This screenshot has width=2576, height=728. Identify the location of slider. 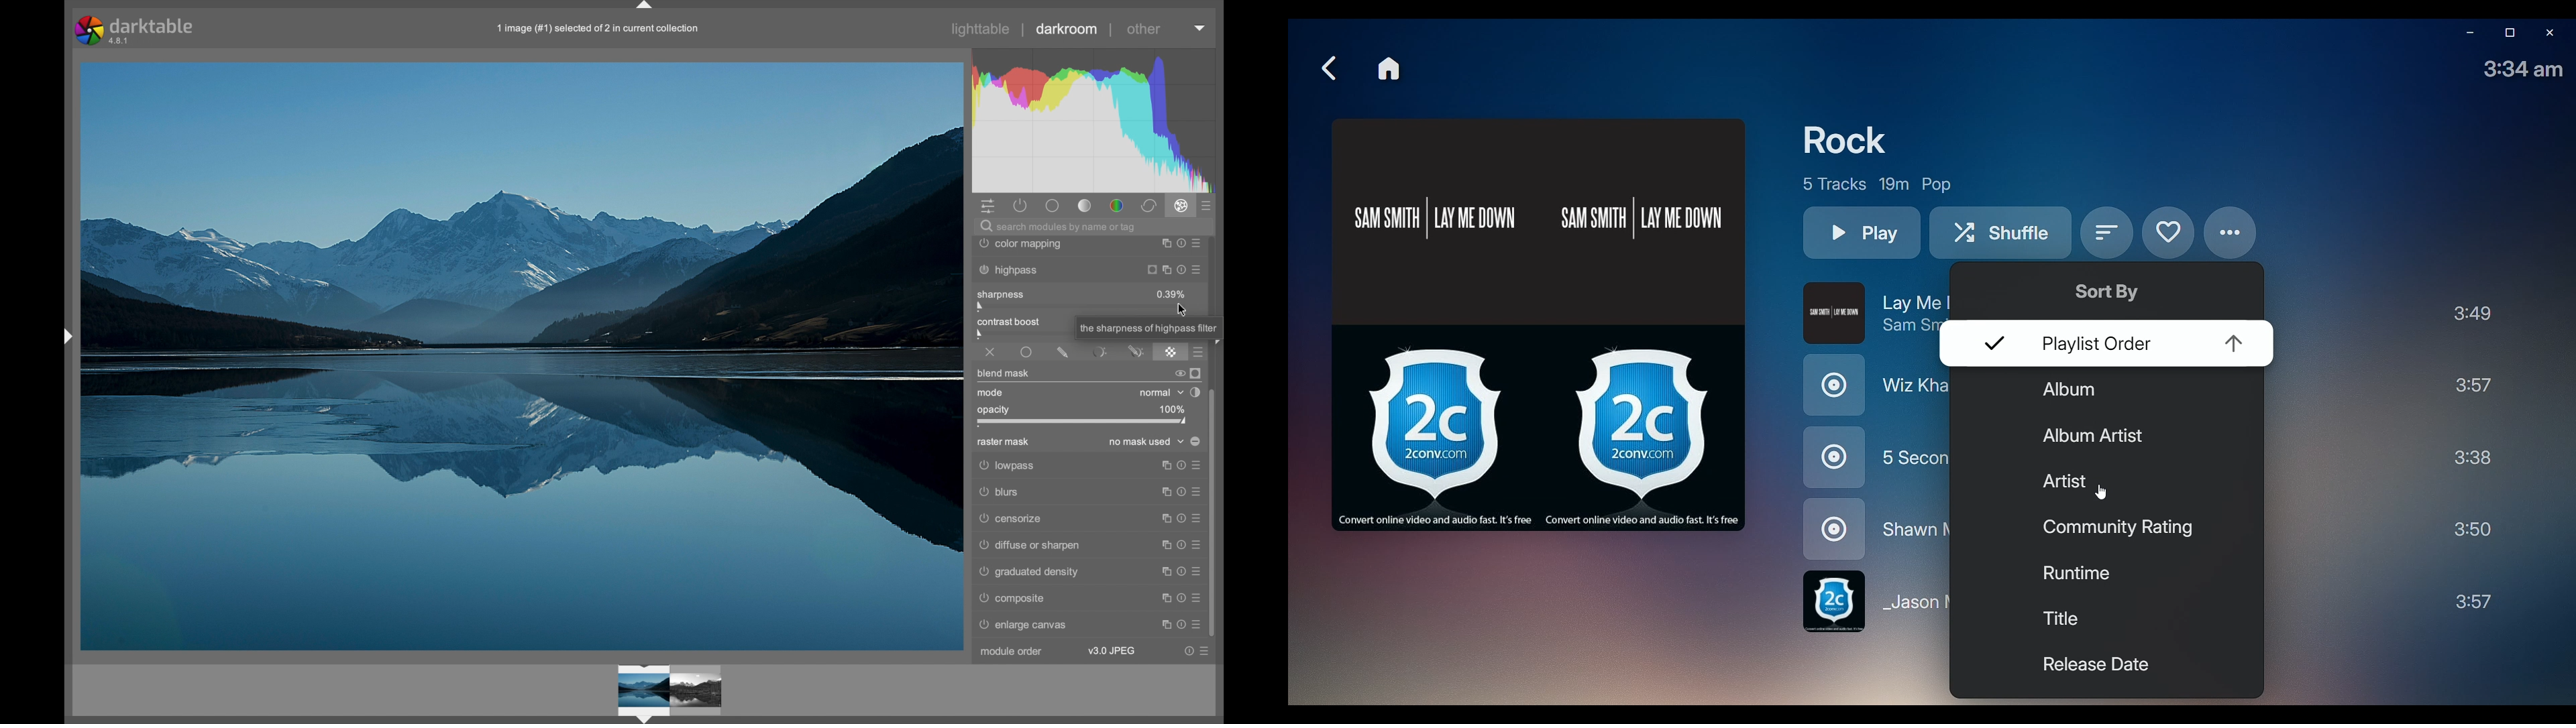
(1021, 329).